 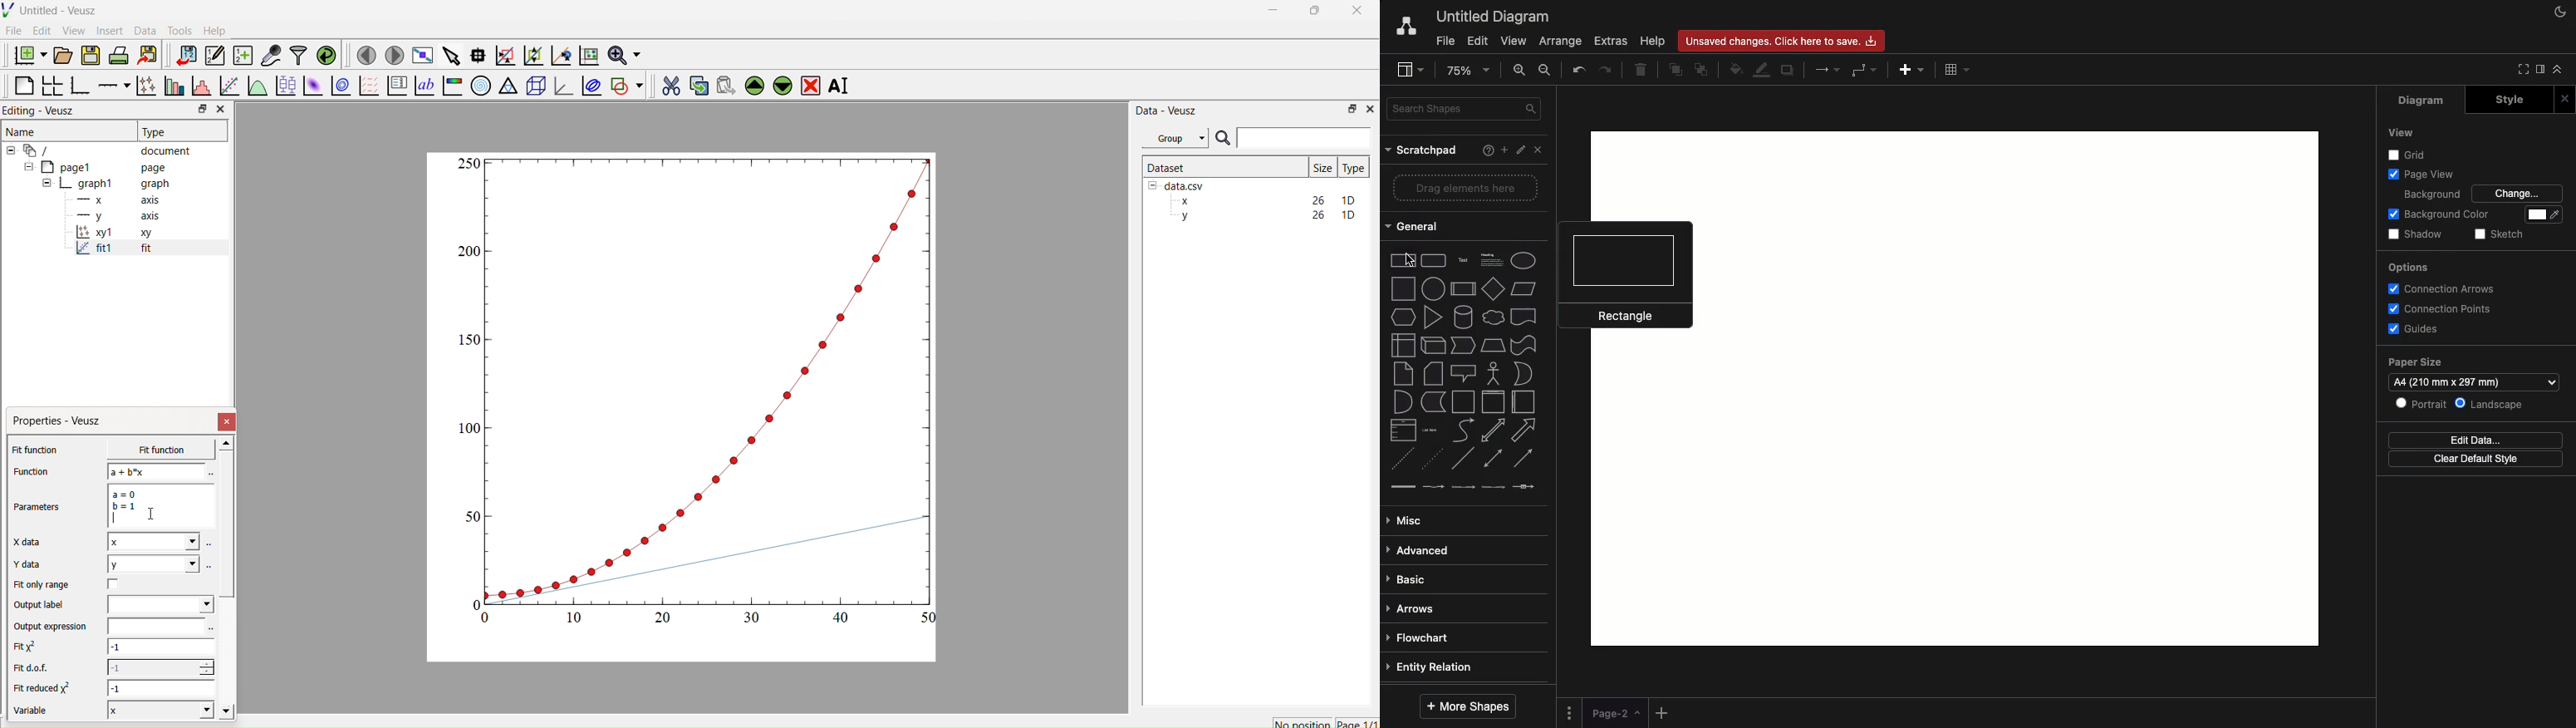 I want to click on Rounded rectangle, so click(x=1435, y=262).